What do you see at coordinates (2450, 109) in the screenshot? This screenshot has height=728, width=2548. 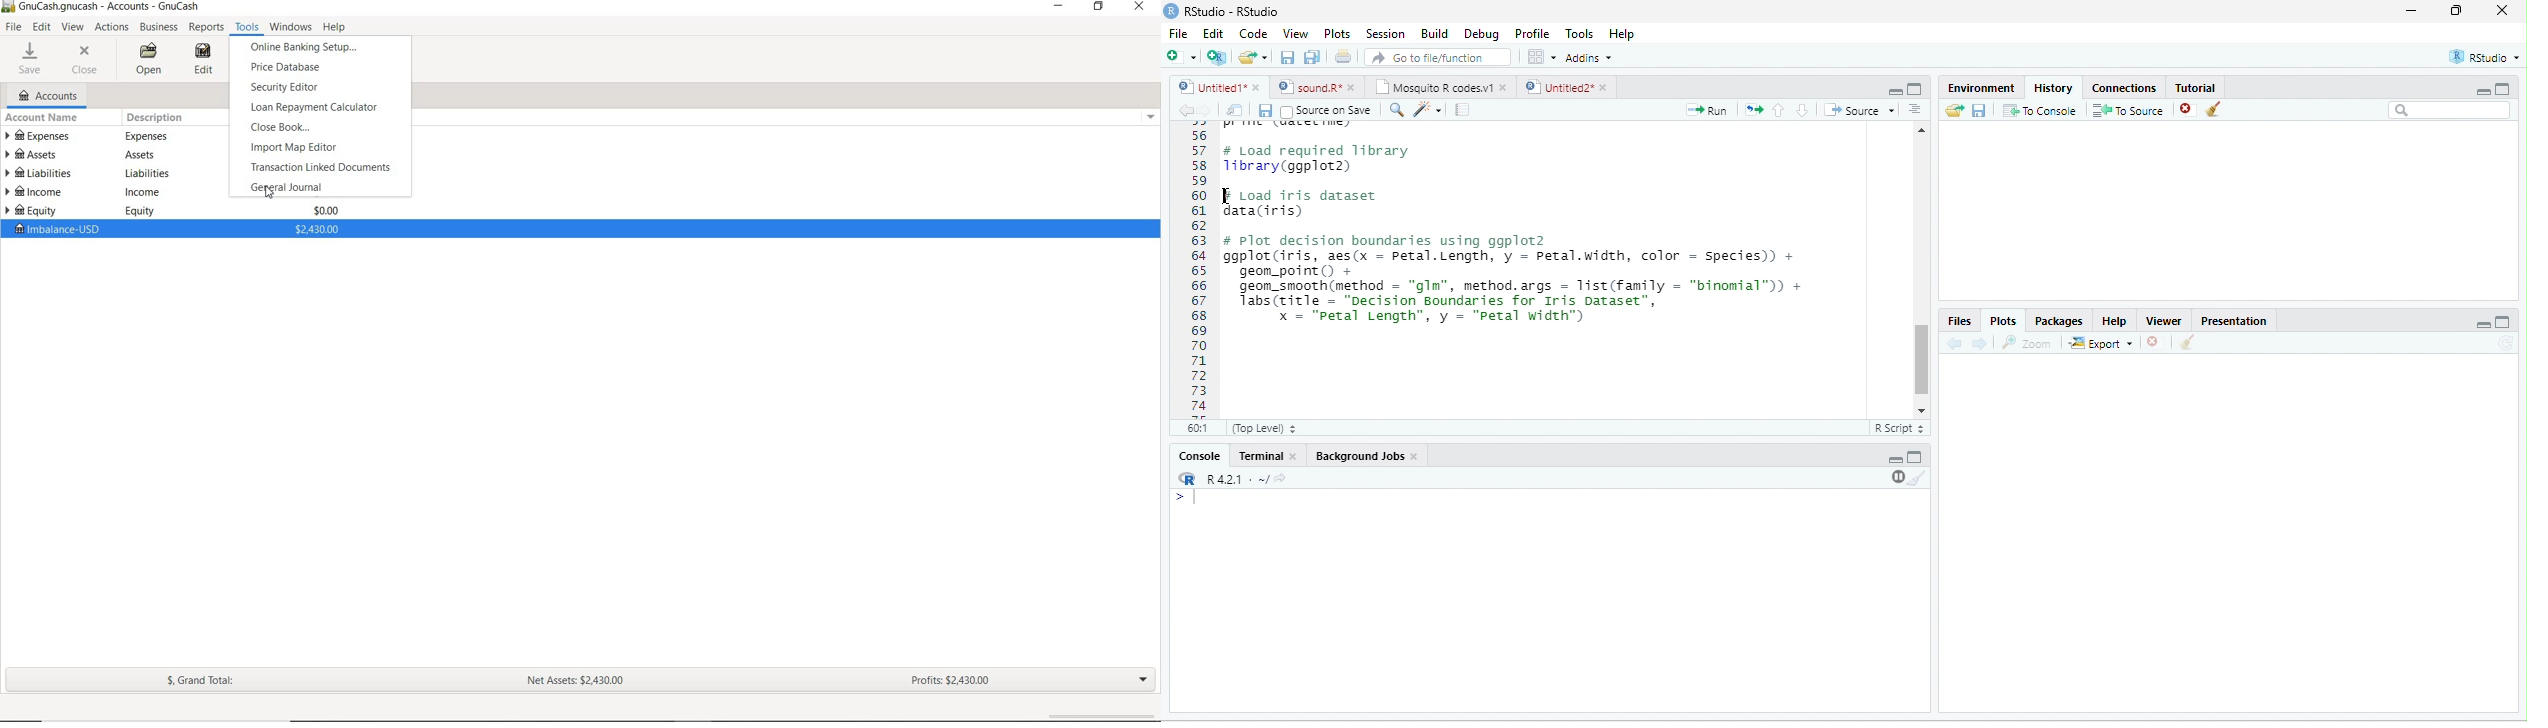 I see `search bar` at bounding box center [2450, 109].